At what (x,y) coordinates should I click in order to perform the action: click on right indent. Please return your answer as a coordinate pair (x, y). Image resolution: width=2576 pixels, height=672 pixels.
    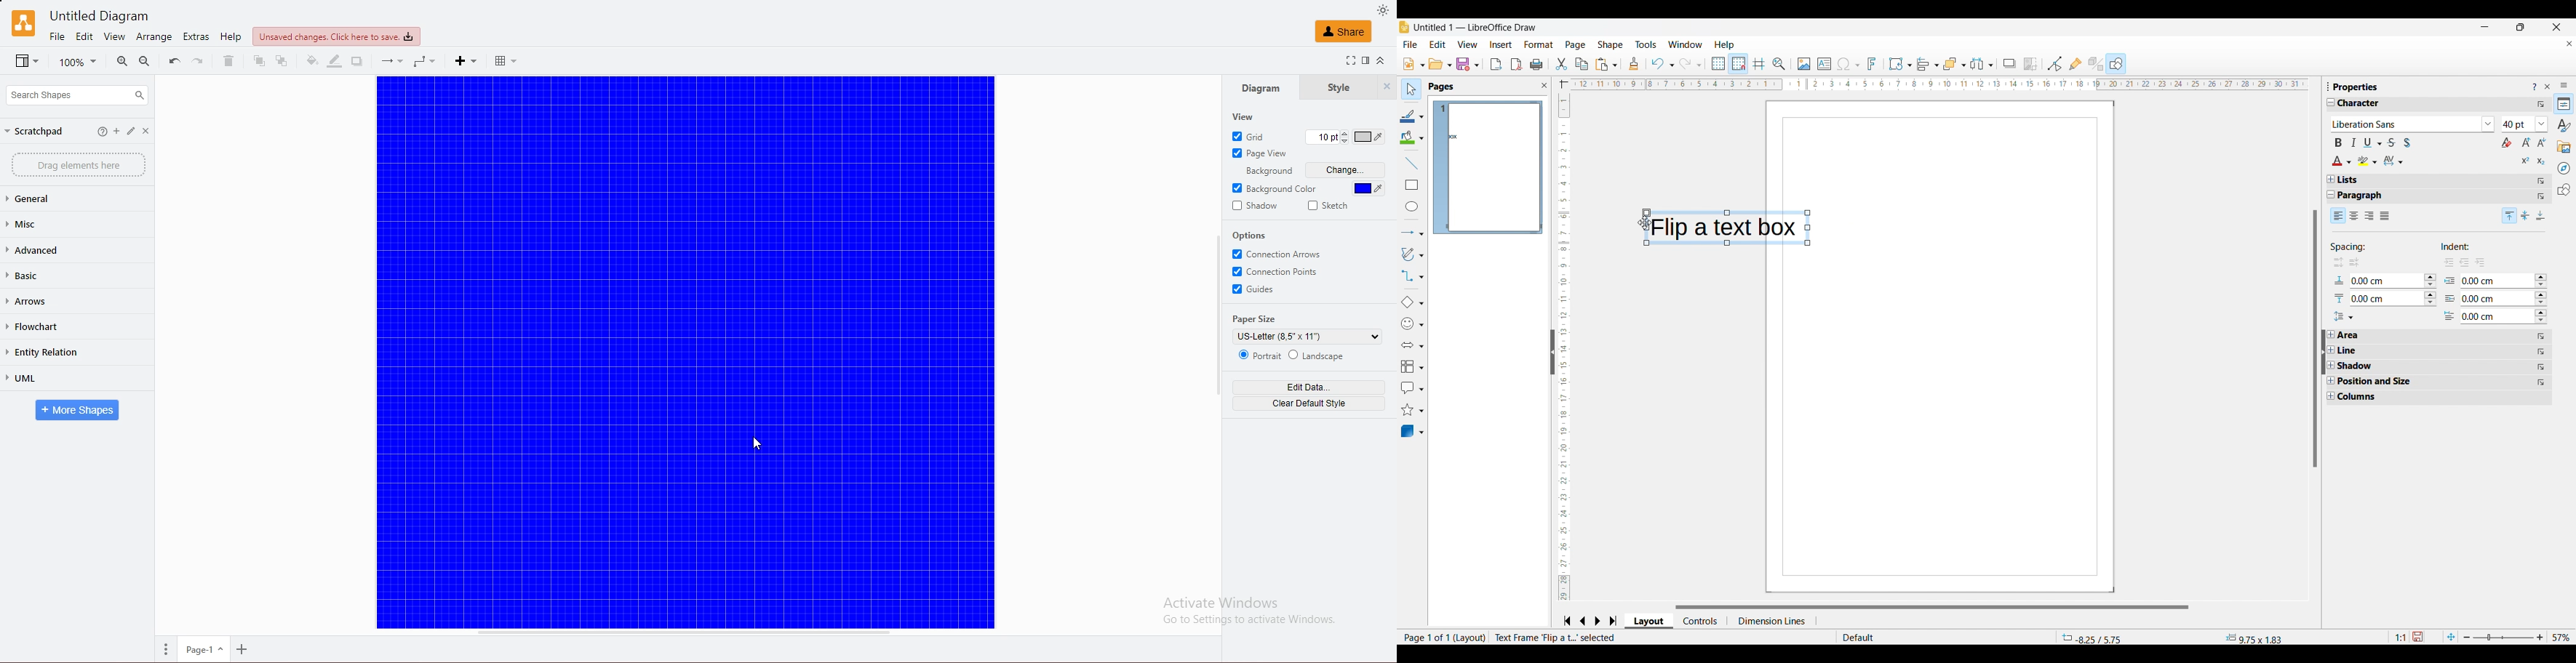
    Looking at the image, I should click on (2444, 263).